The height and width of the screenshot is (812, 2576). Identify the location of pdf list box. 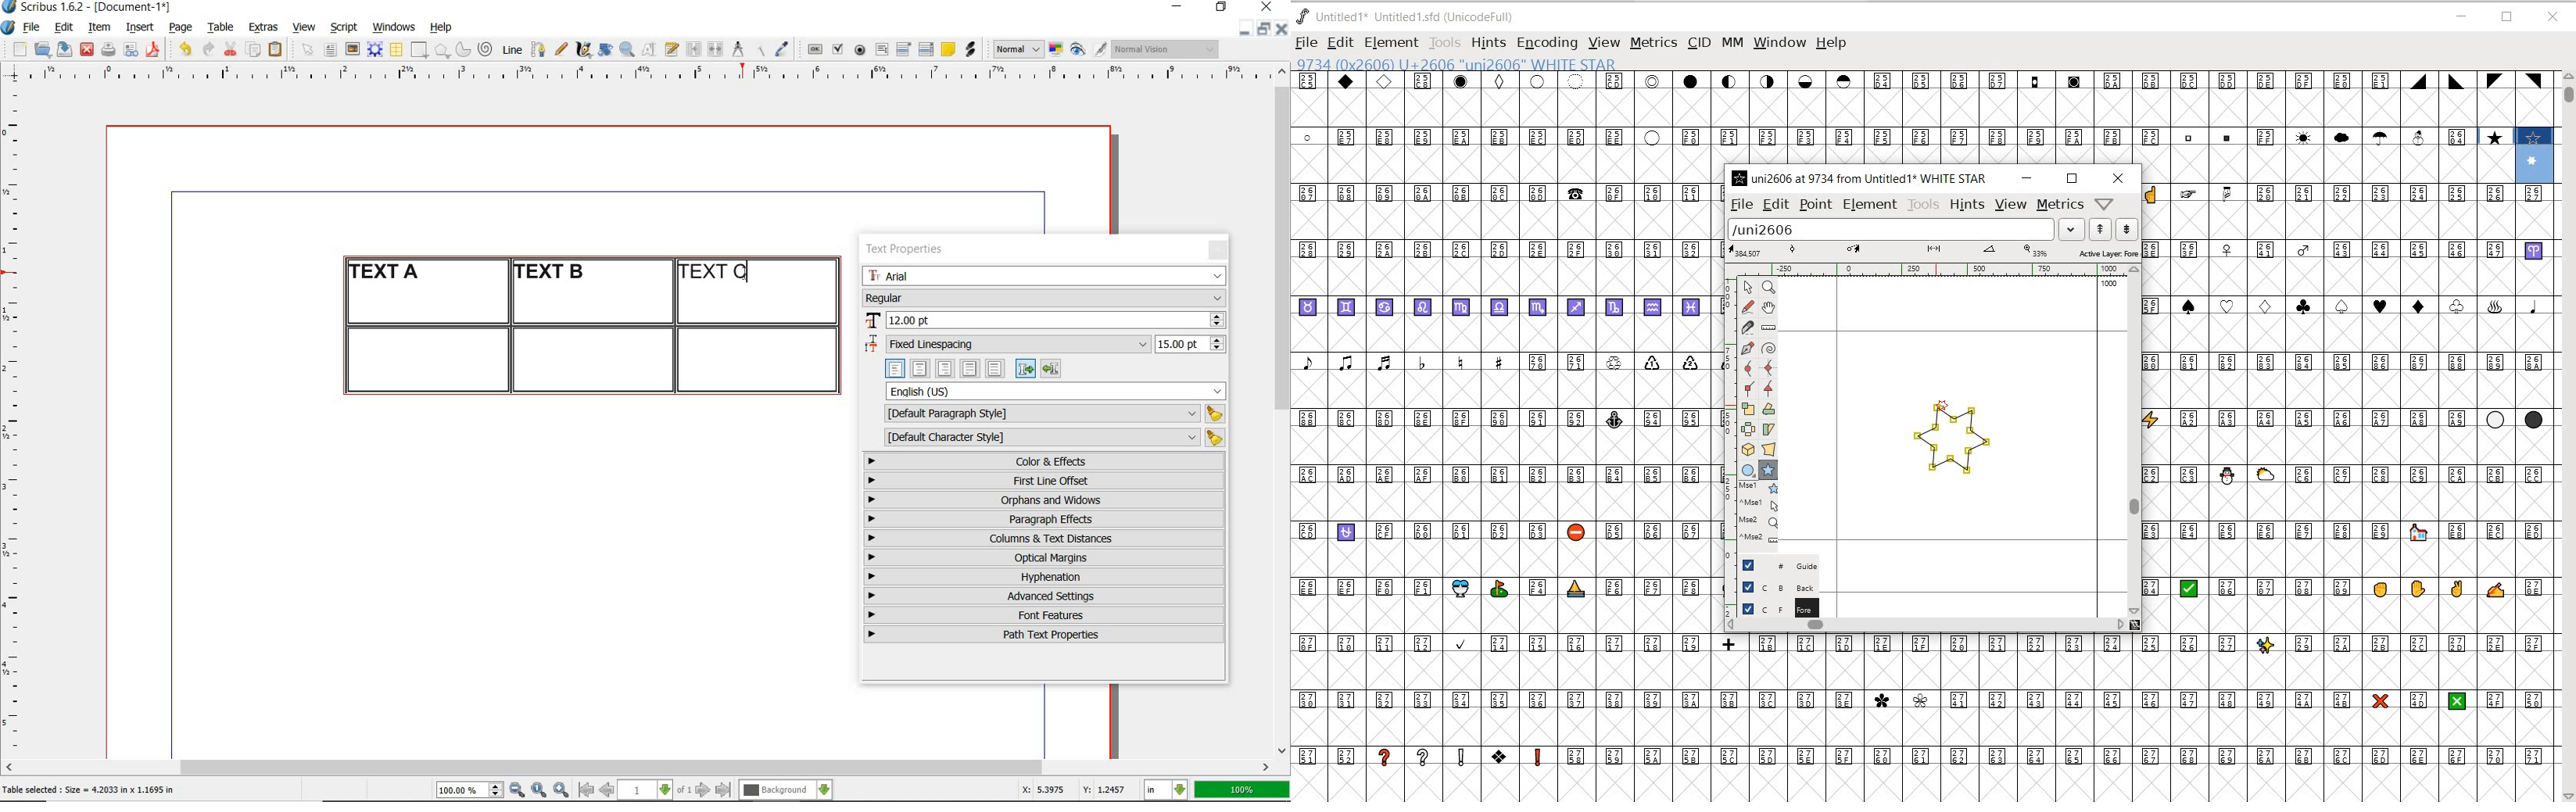
(927, 49).